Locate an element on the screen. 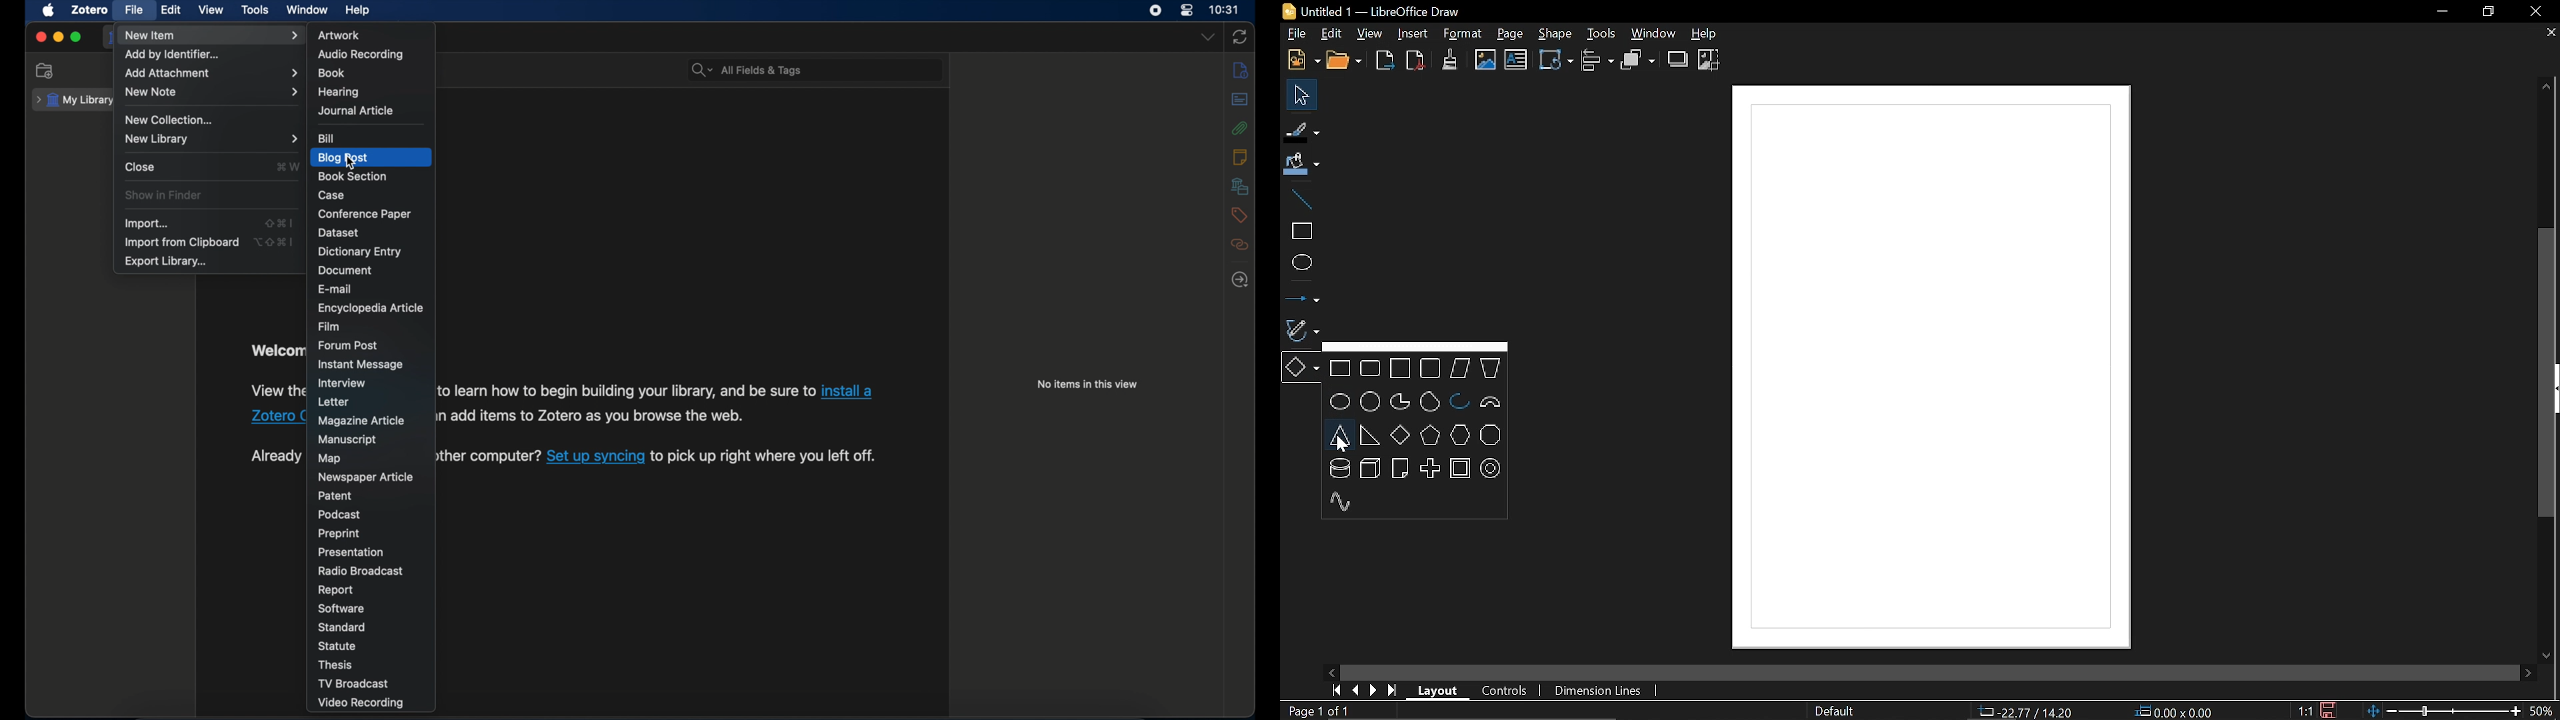  Ellipse is located at coordinates (1300, 263).